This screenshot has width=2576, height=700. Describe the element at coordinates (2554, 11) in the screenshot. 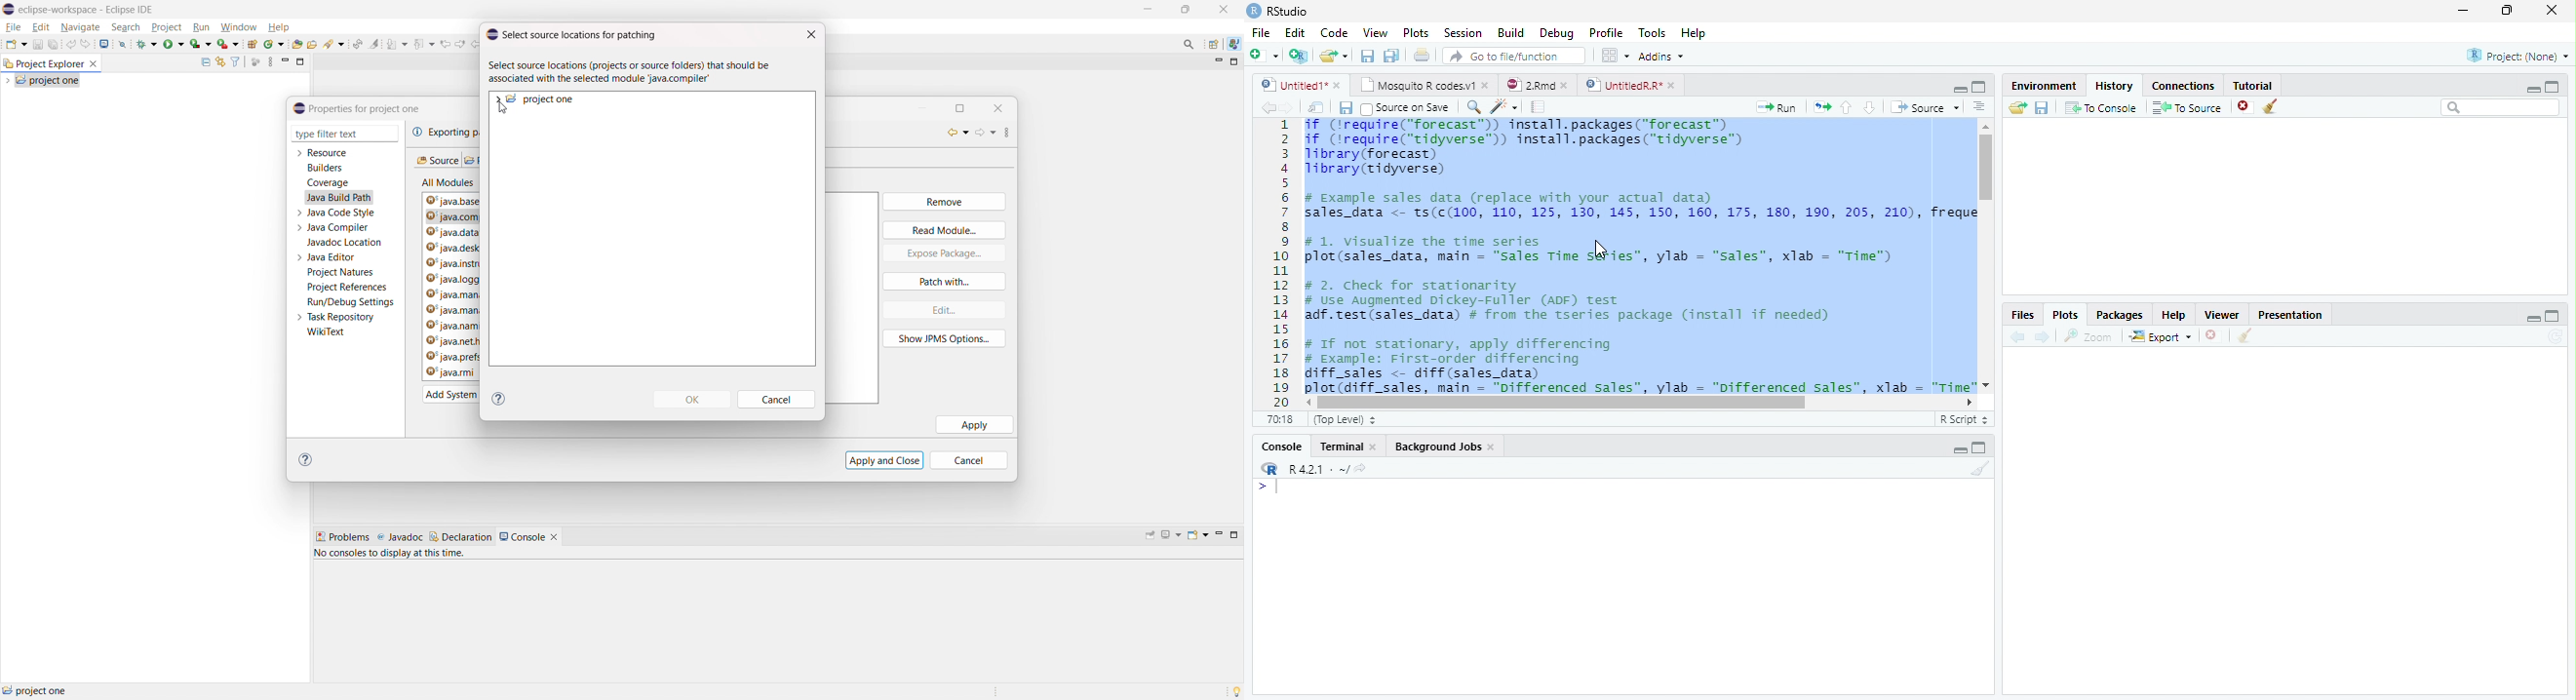

I see `Close` at that location.